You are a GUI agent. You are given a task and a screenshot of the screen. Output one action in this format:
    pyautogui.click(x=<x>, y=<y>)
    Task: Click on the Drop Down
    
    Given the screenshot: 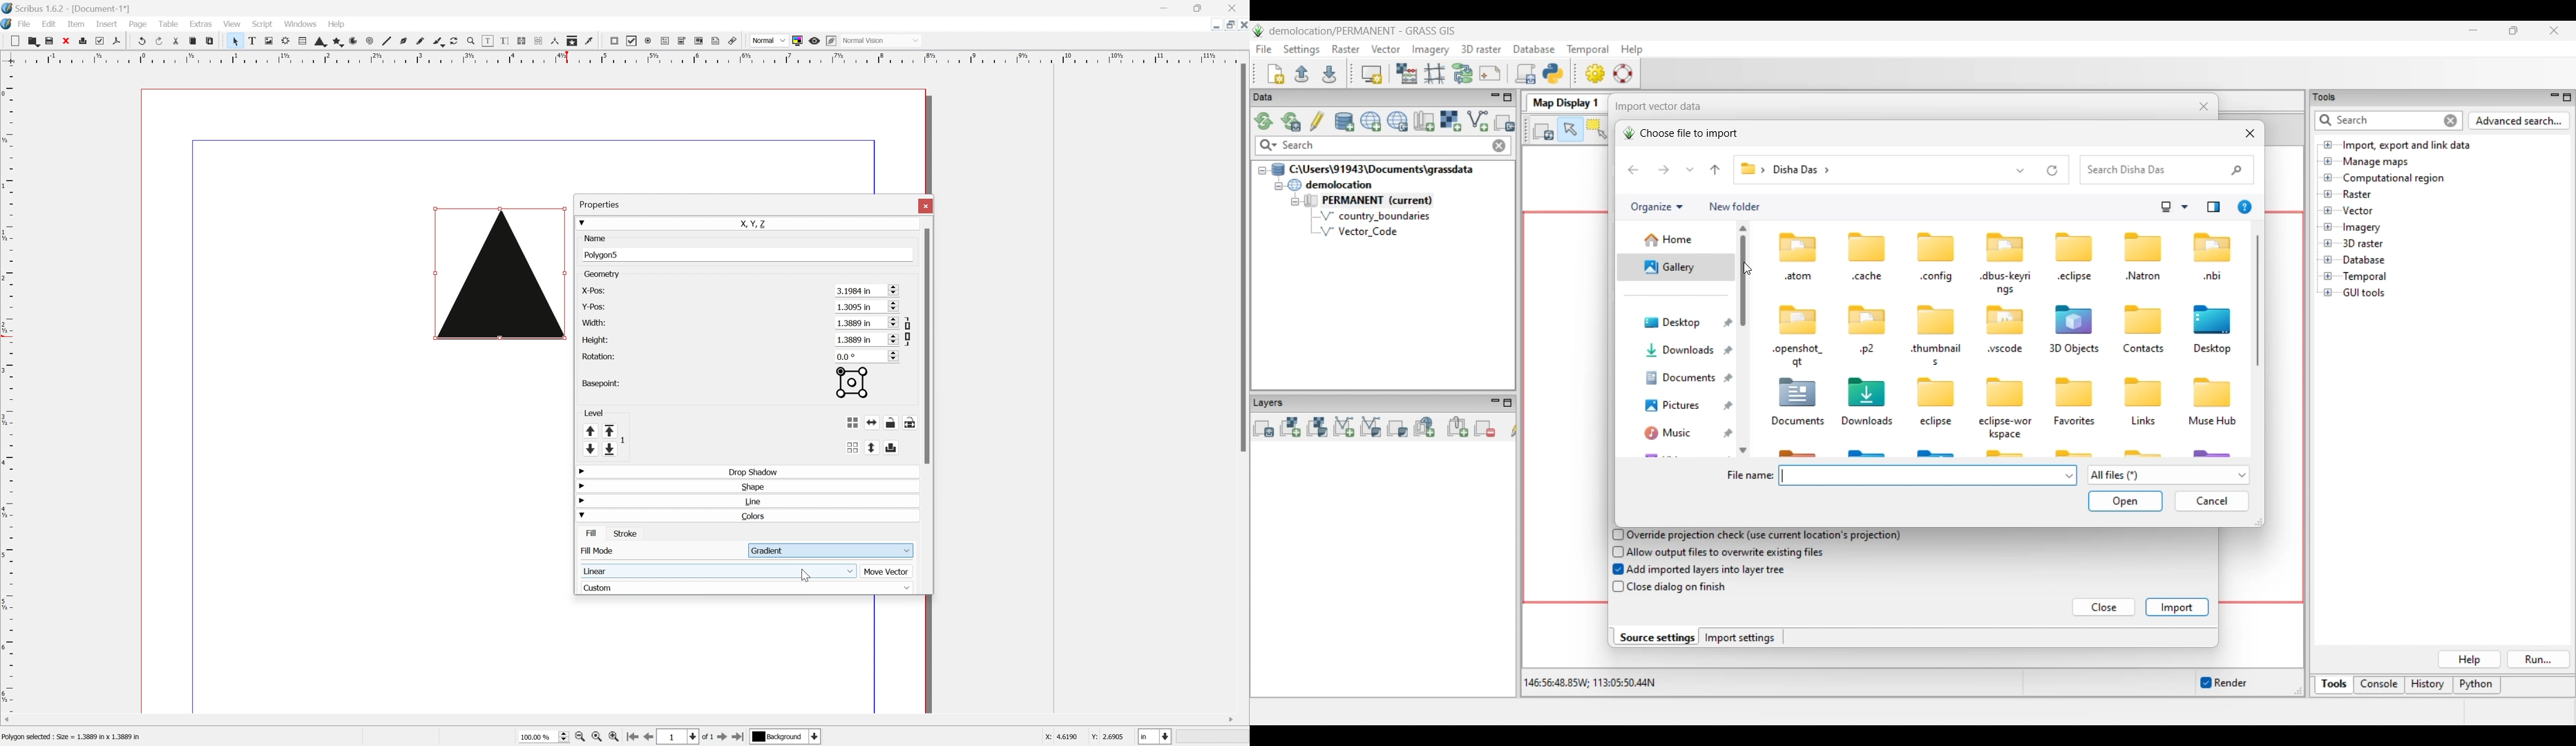 What is the action you would take?
    pyautogui.click(x=583, y=515)
    